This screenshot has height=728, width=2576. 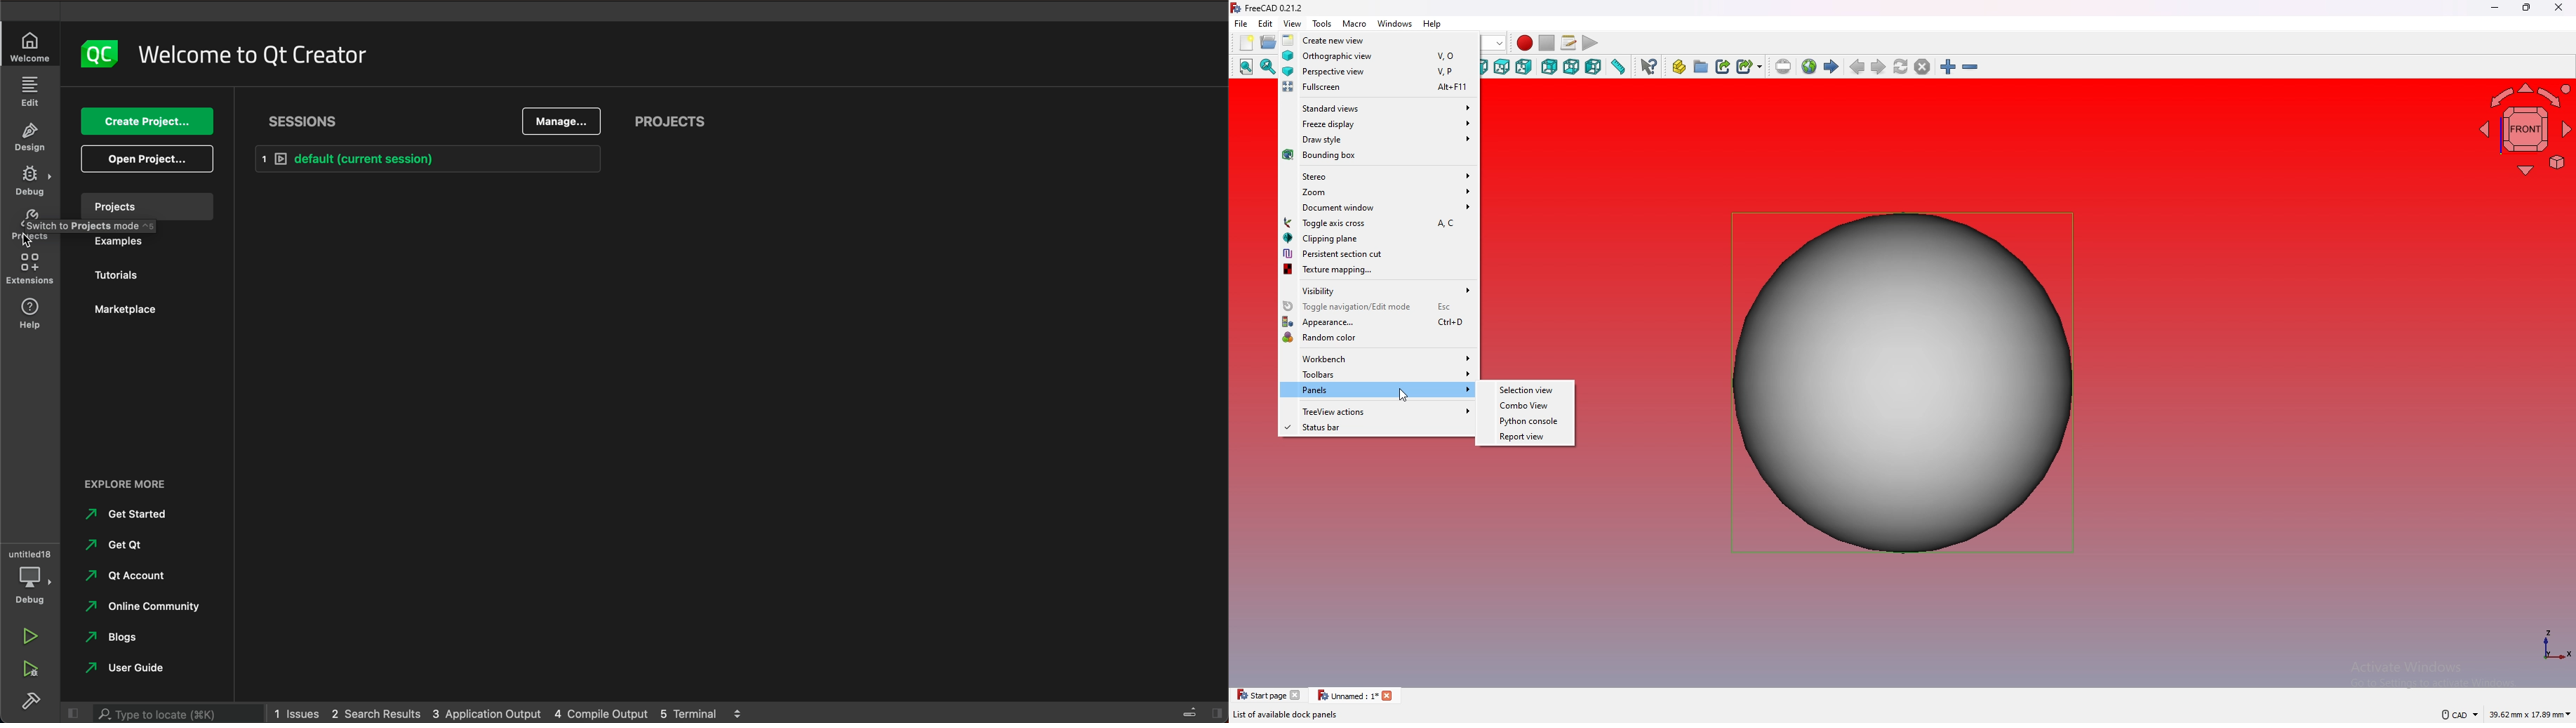 I want to click on tab 1, so click(x=1269, y=694).